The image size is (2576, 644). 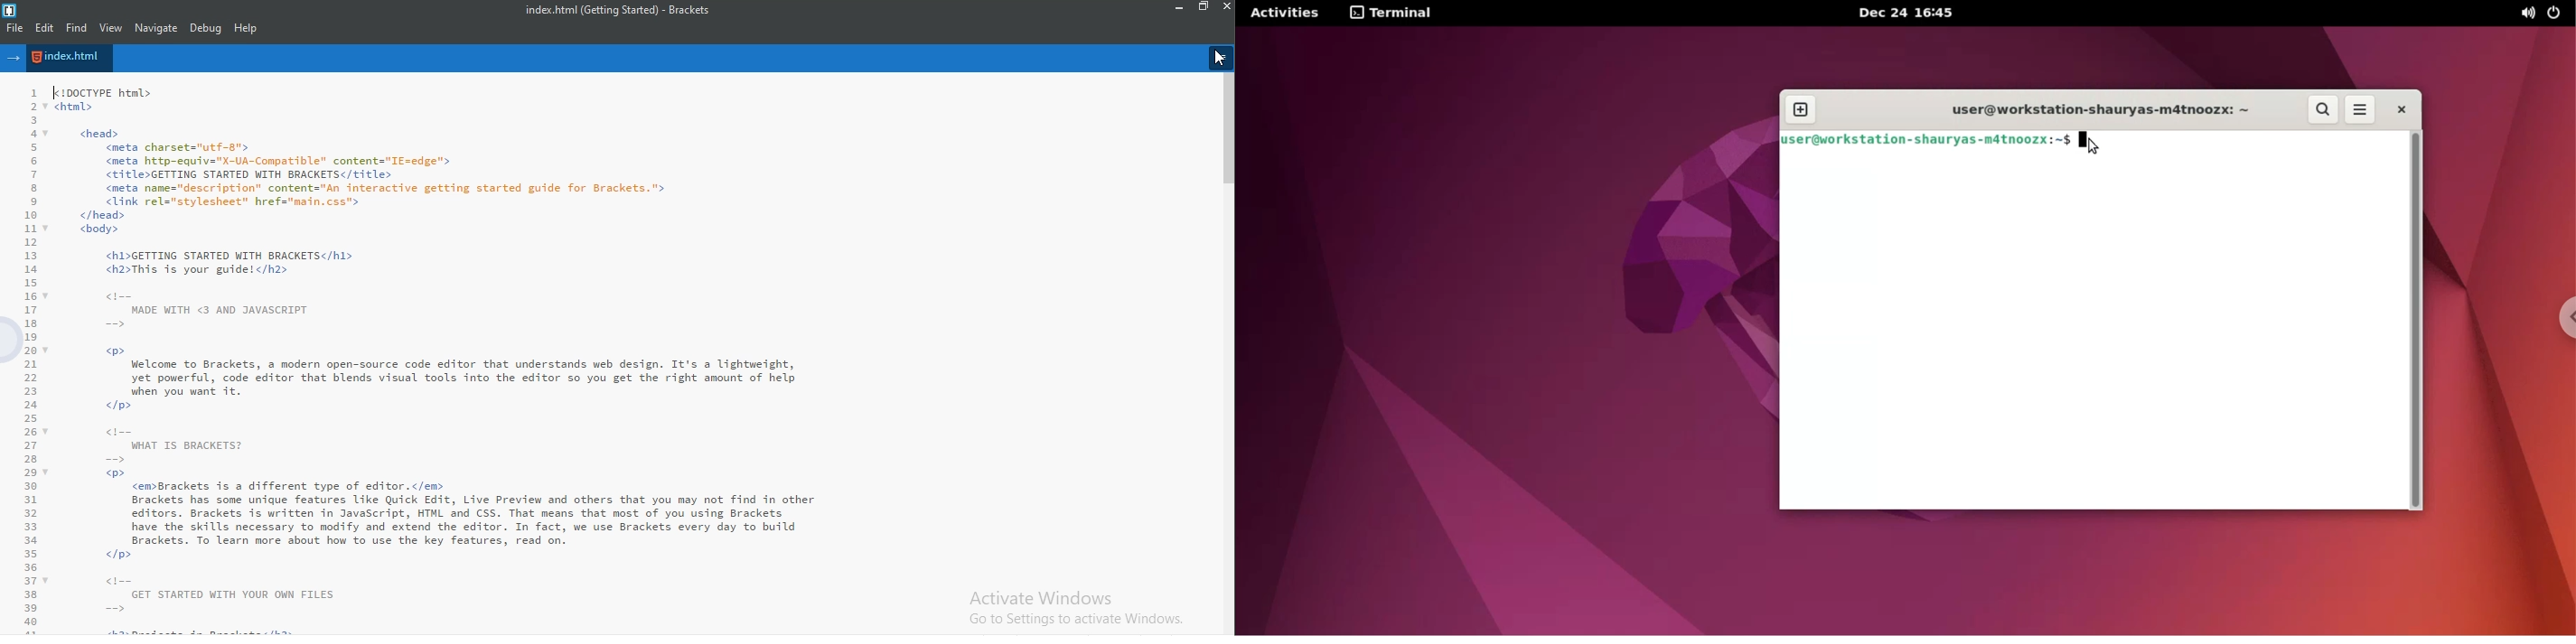 I want to click on scroll bar, so click(x=1226, y=133).